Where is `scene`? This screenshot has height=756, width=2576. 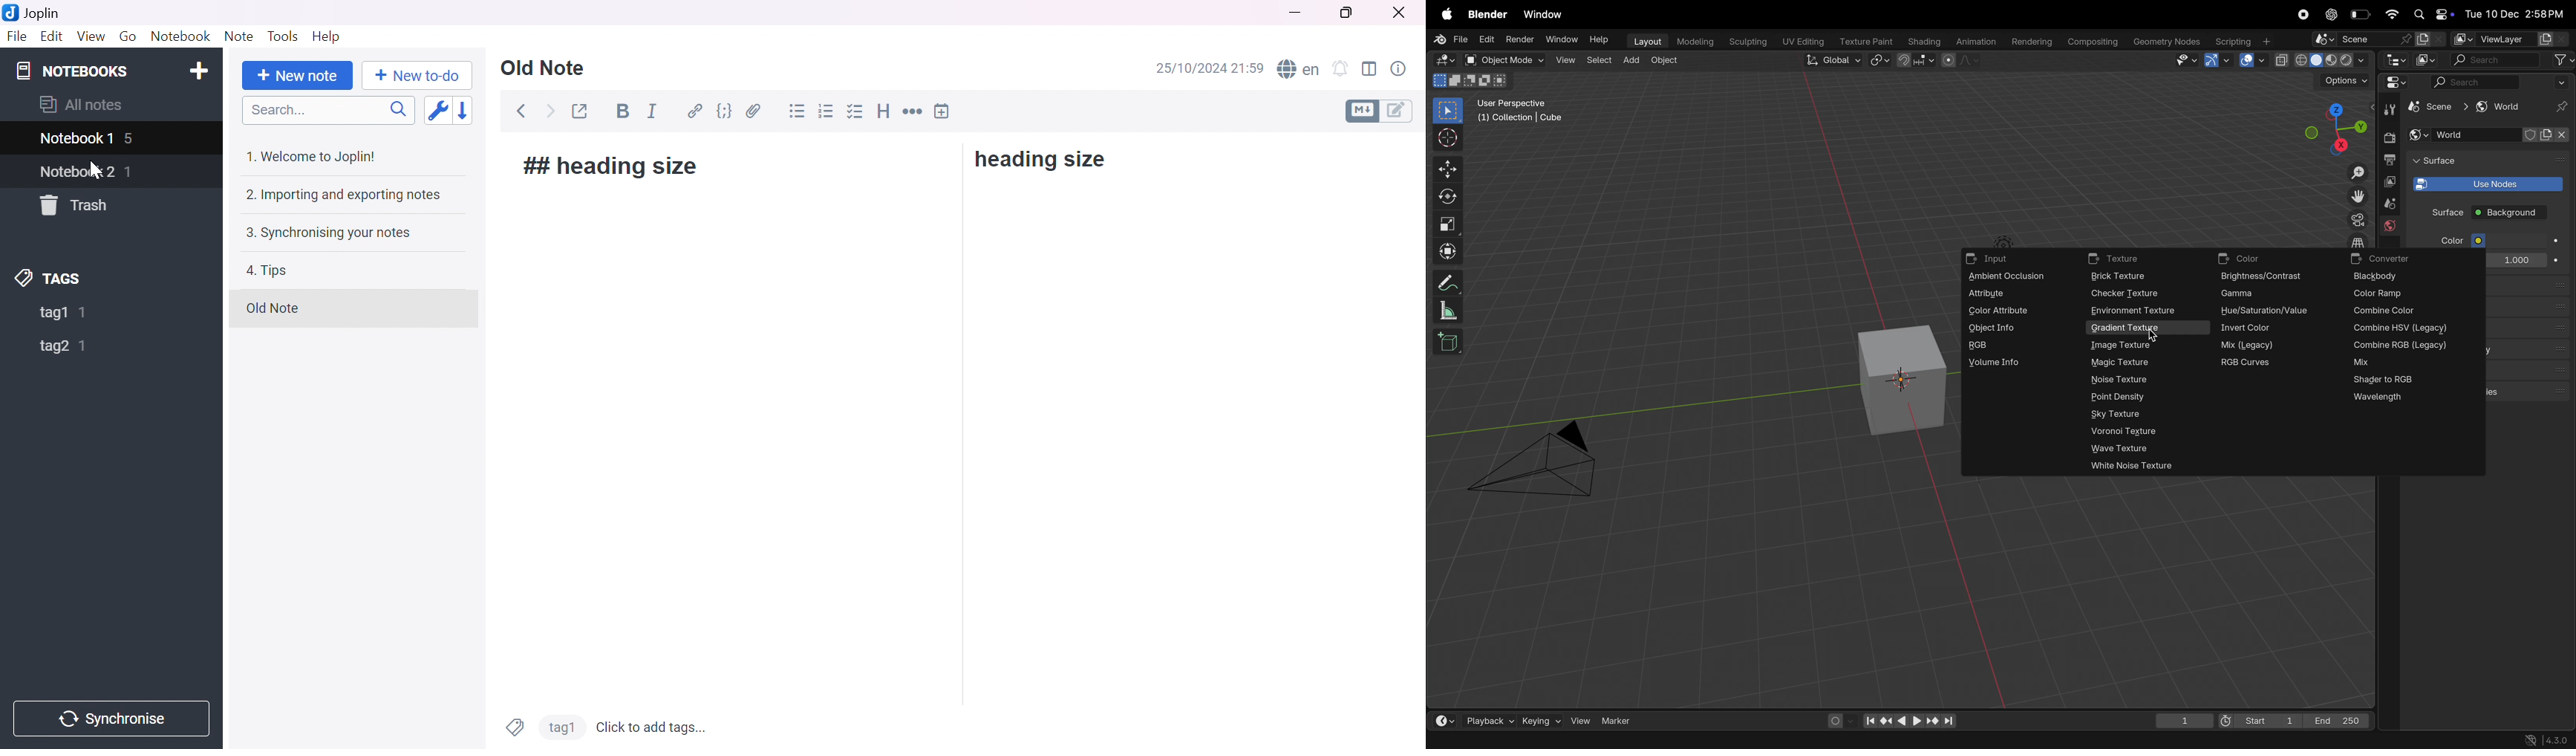
scene is located at coordinates (2389, 204).